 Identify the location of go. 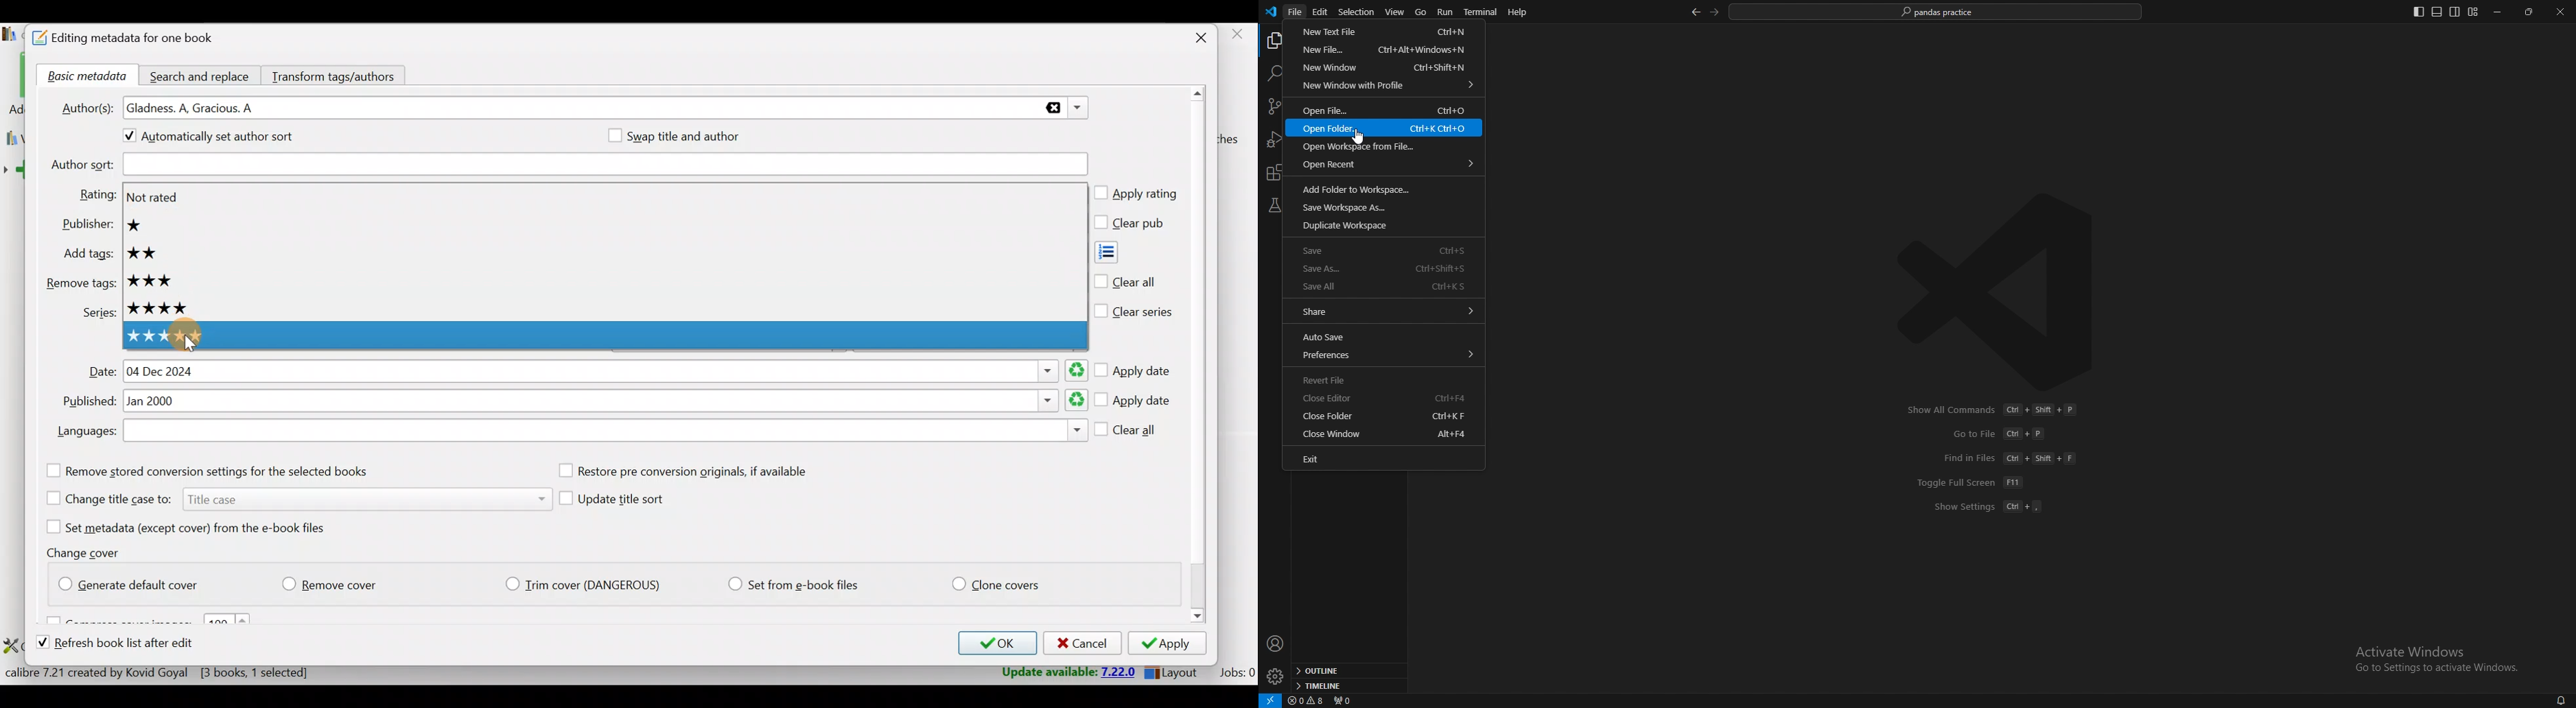
(1420, 13).